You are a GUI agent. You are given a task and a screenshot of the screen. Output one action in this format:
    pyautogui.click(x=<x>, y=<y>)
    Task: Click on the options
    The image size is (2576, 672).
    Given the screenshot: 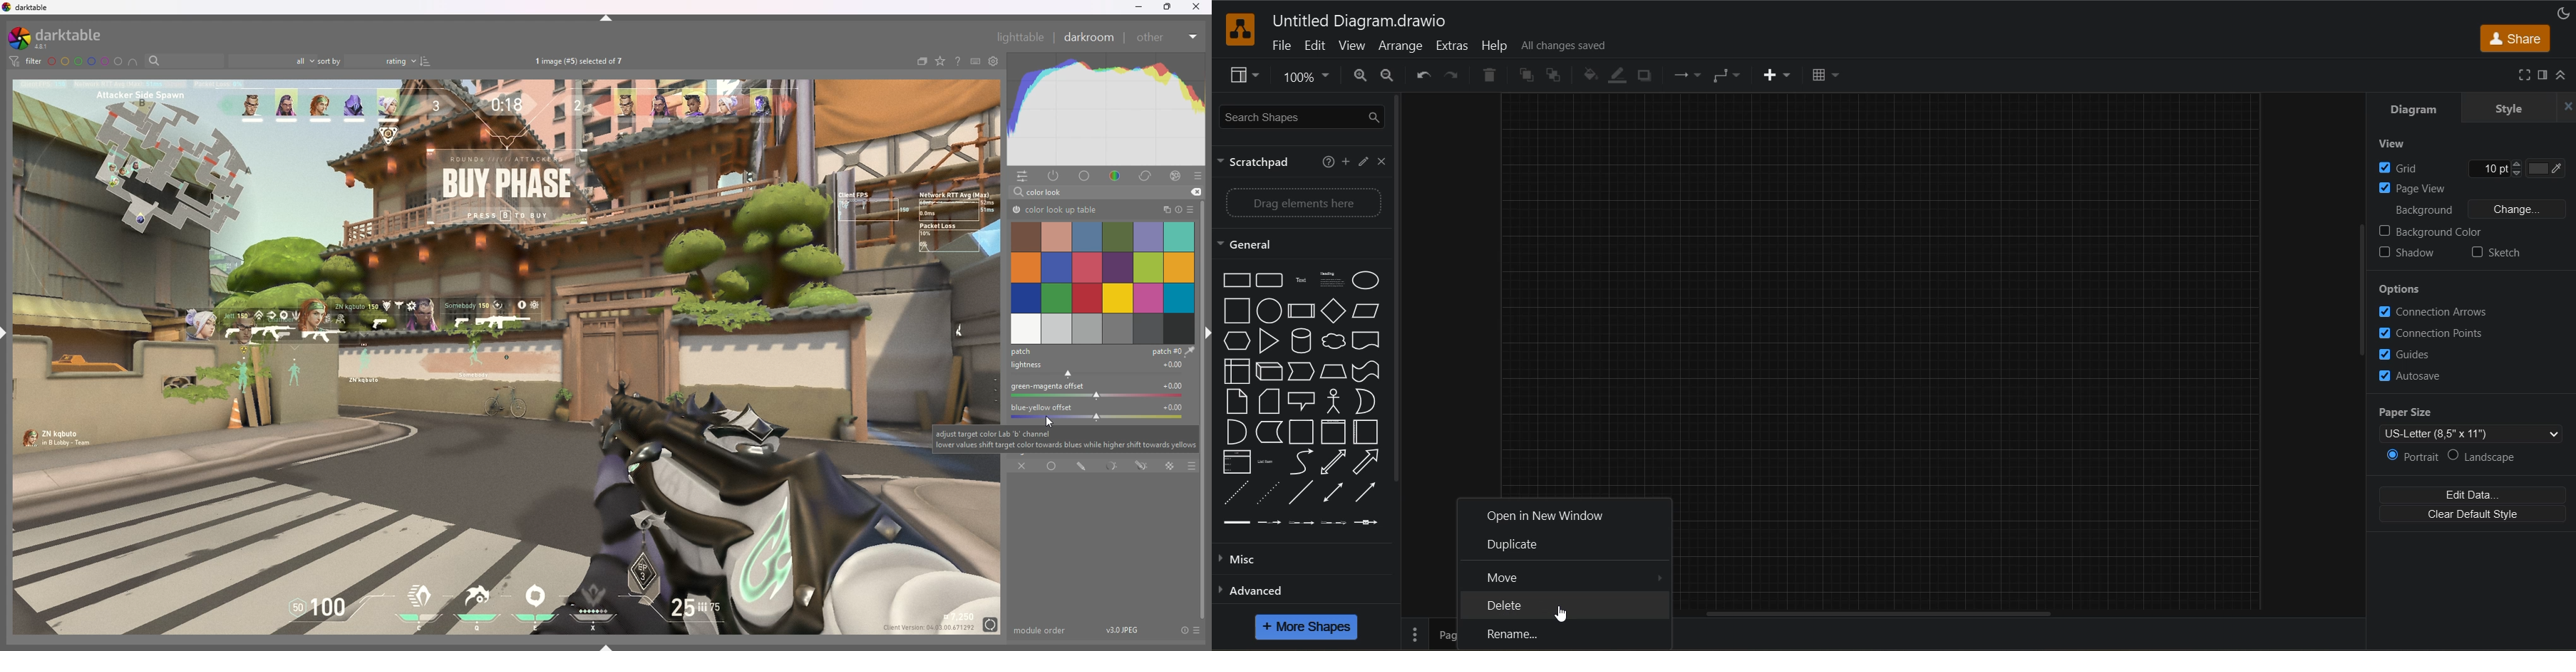 What is the action you would take?
    pyautogui.click(x=2403, y=288)
    